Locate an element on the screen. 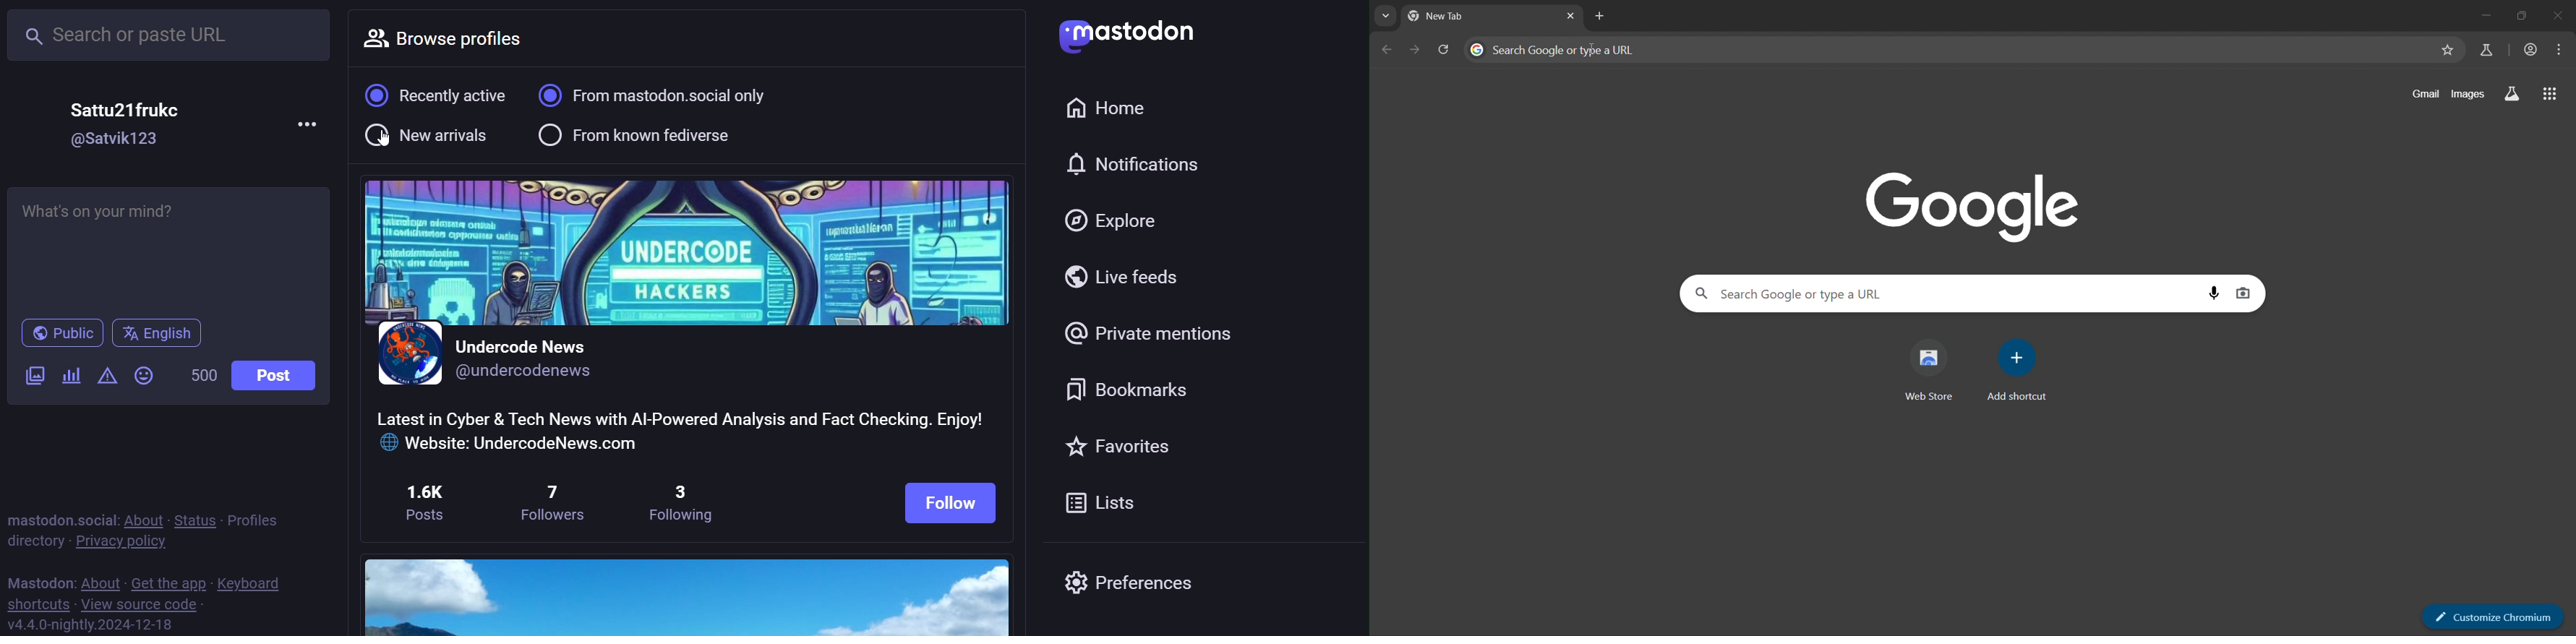 Image resolution: width=2576 pixels, height=644 pixels. private mention is located at coordinates (1154, 335).